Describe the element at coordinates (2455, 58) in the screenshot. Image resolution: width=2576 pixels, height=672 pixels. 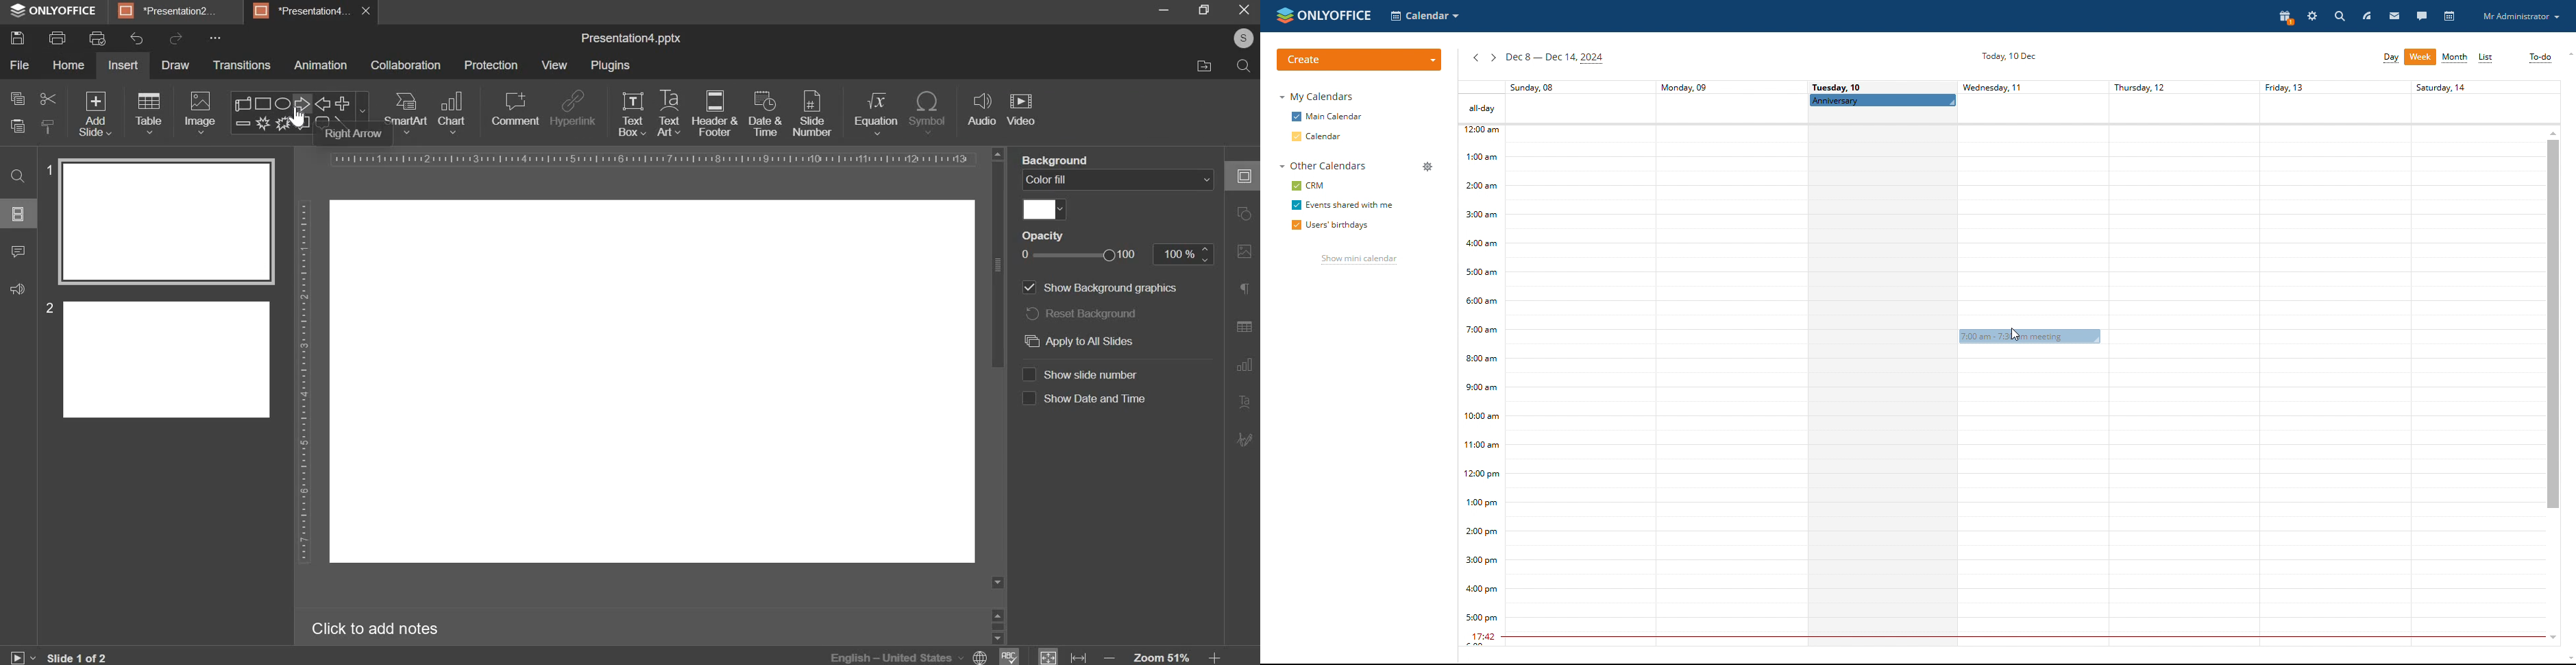
I see `month view` at that location.